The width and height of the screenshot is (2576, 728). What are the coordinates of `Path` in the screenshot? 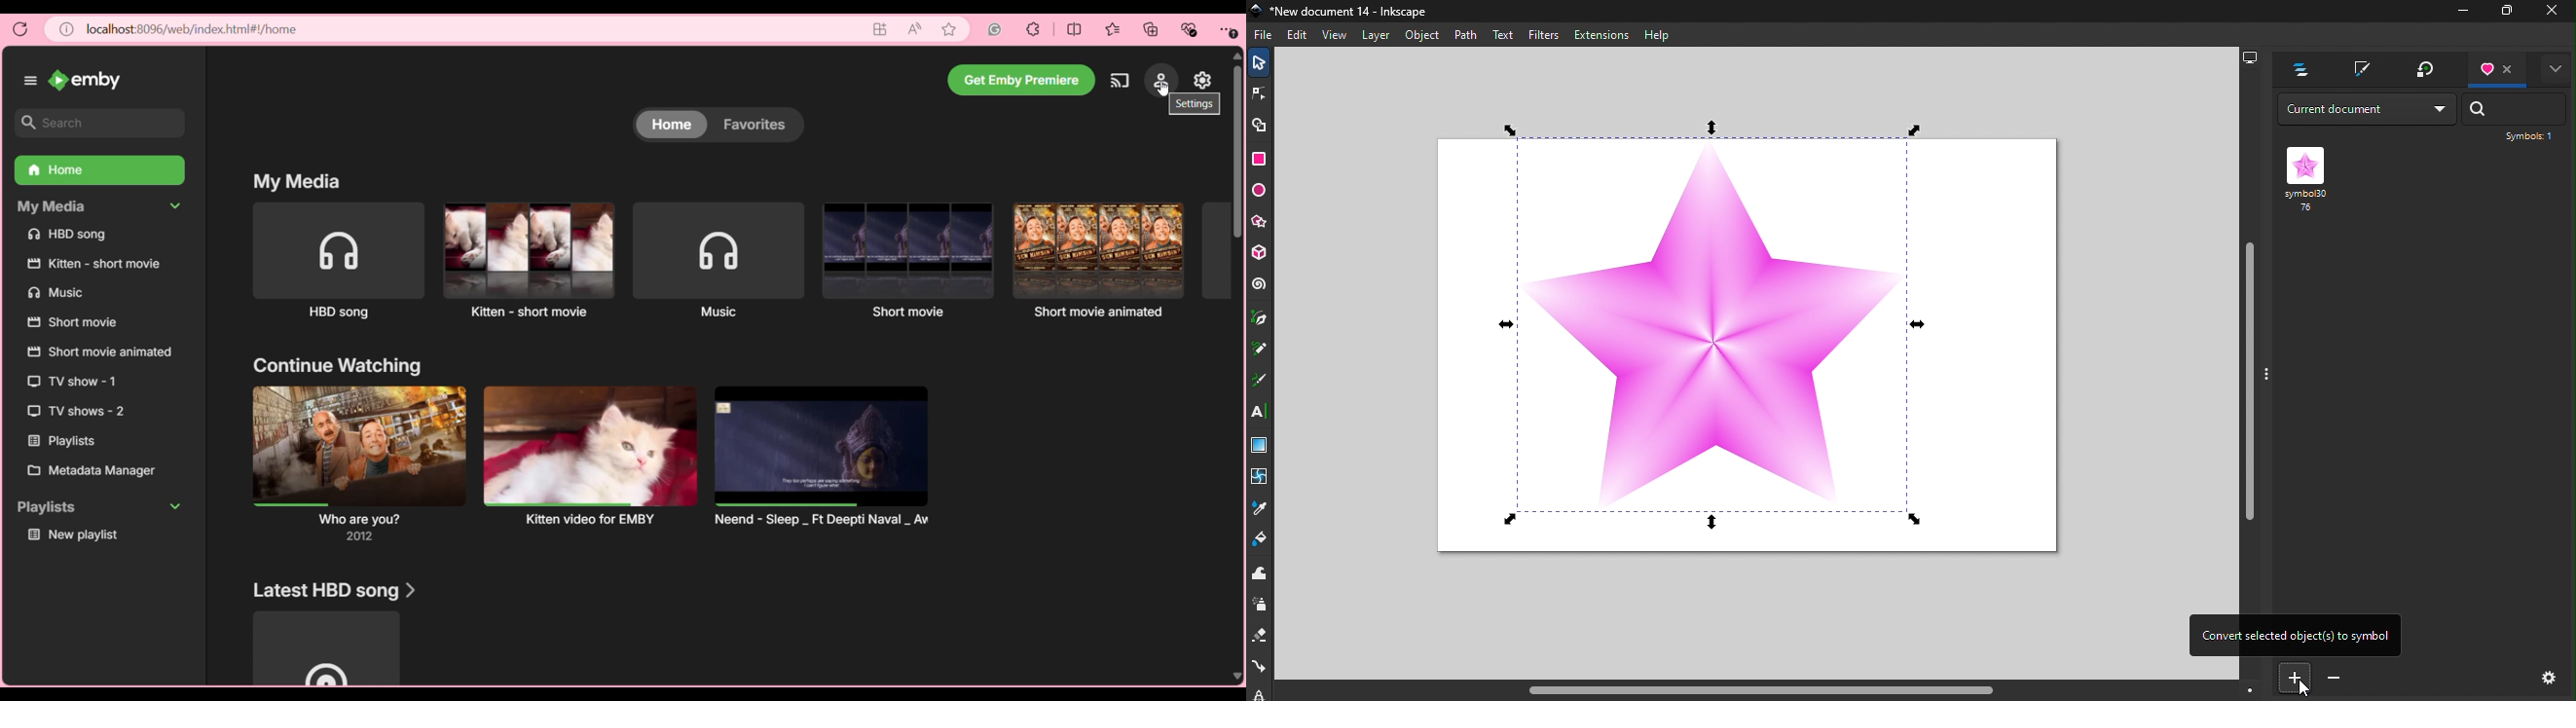 It's located at (1464, 33).